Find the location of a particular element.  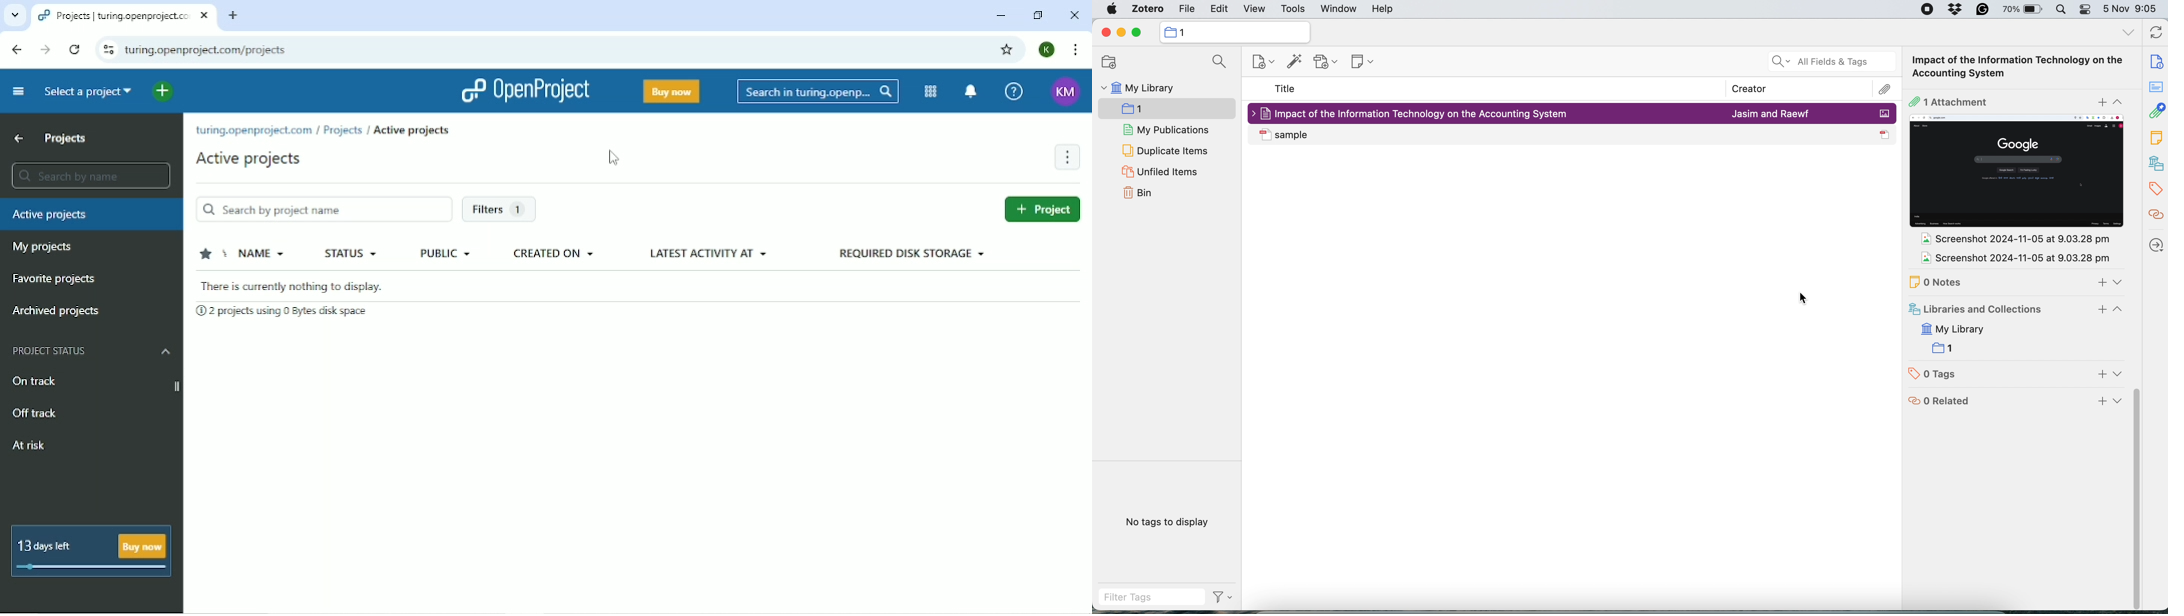

locate is located at coordinates (2156, 249).